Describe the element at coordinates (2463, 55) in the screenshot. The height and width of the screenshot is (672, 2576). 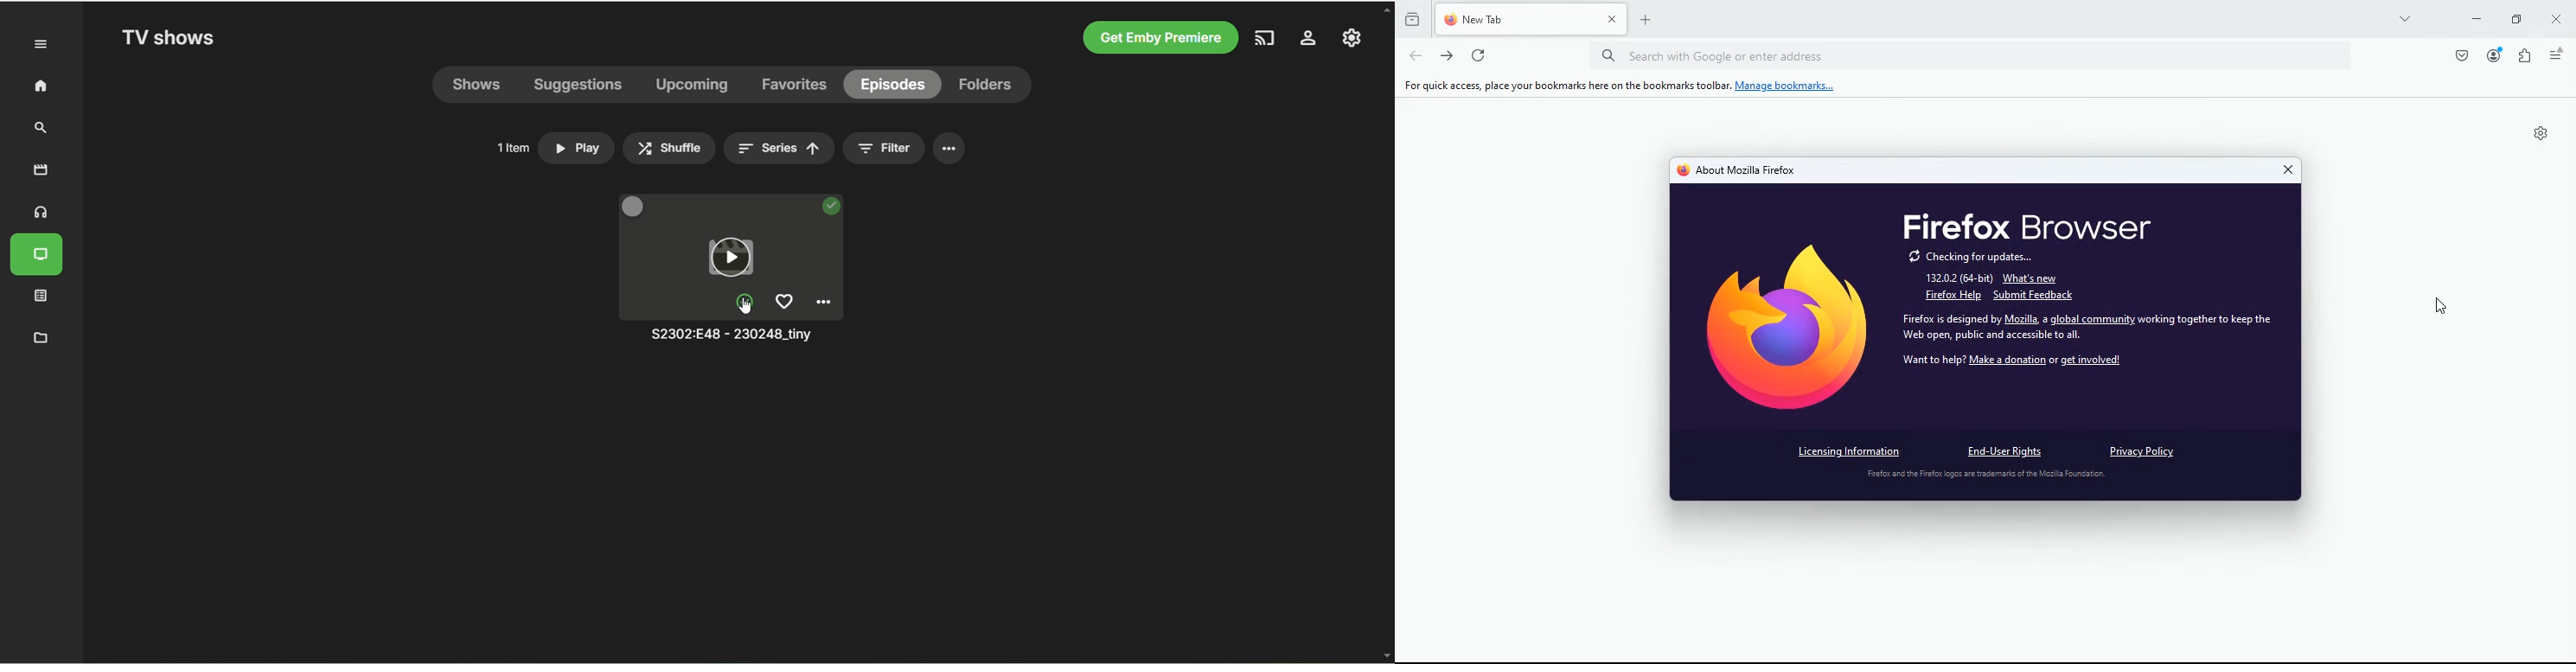
I see `pocket` at that location.